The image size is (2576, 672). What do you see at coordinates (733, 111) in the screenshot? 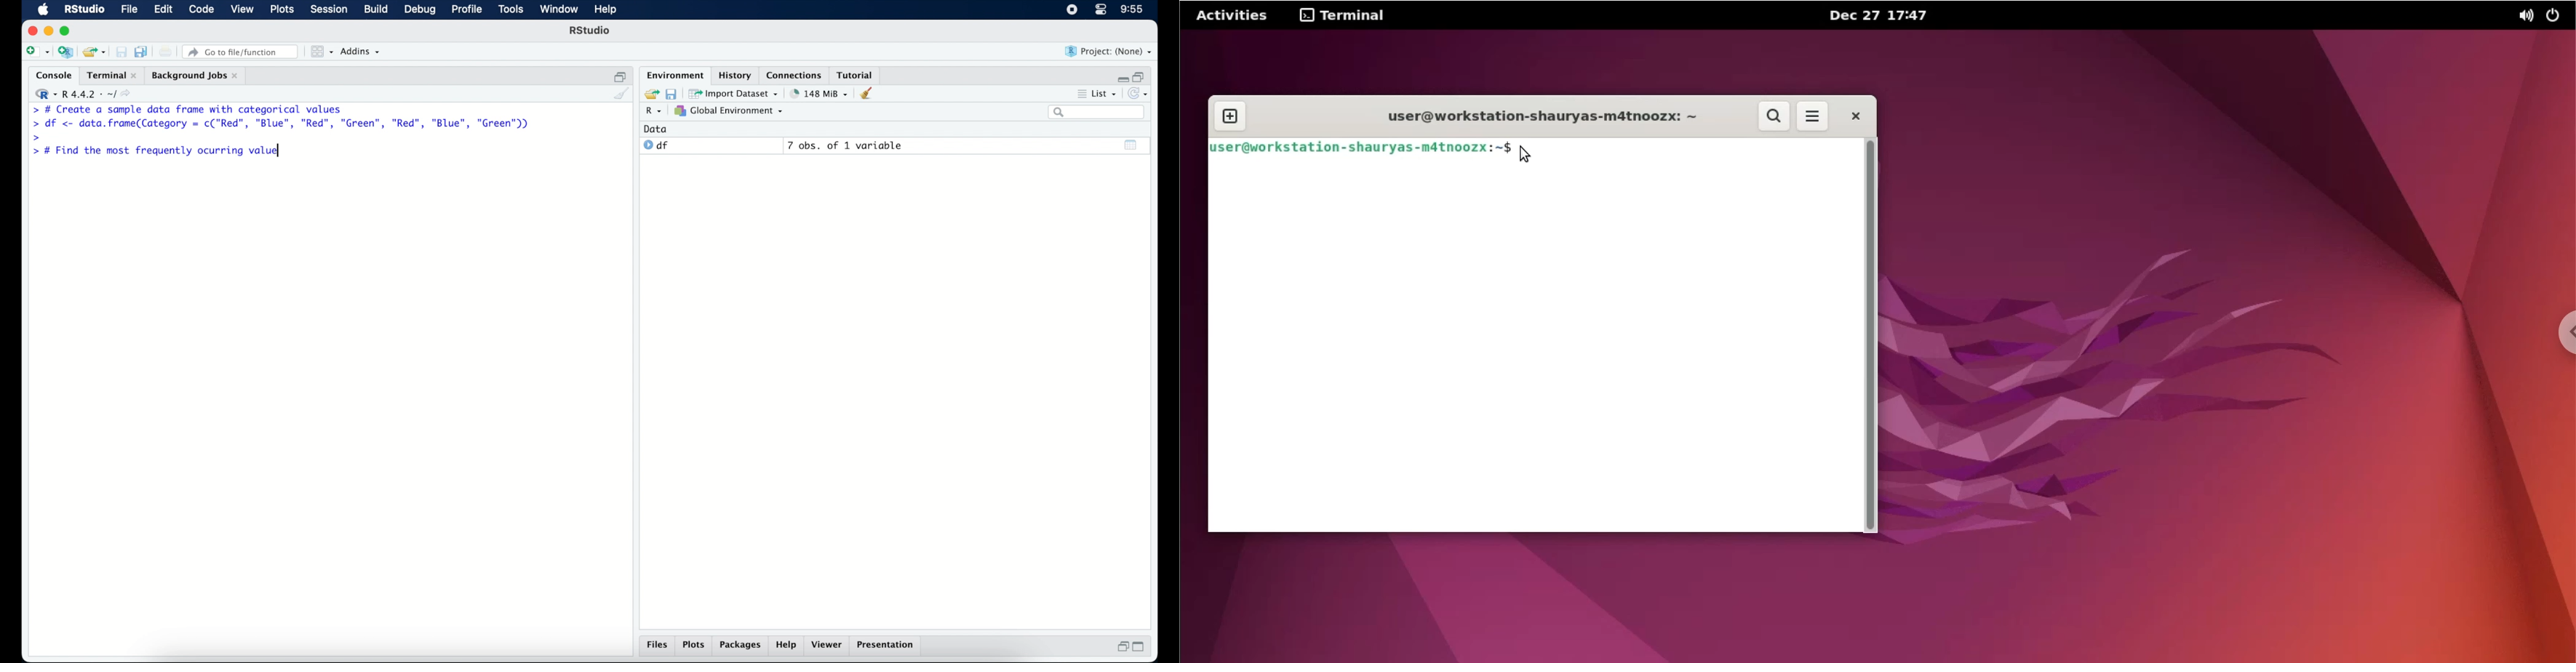
I see `global environment` at bounding box center [733, 111].